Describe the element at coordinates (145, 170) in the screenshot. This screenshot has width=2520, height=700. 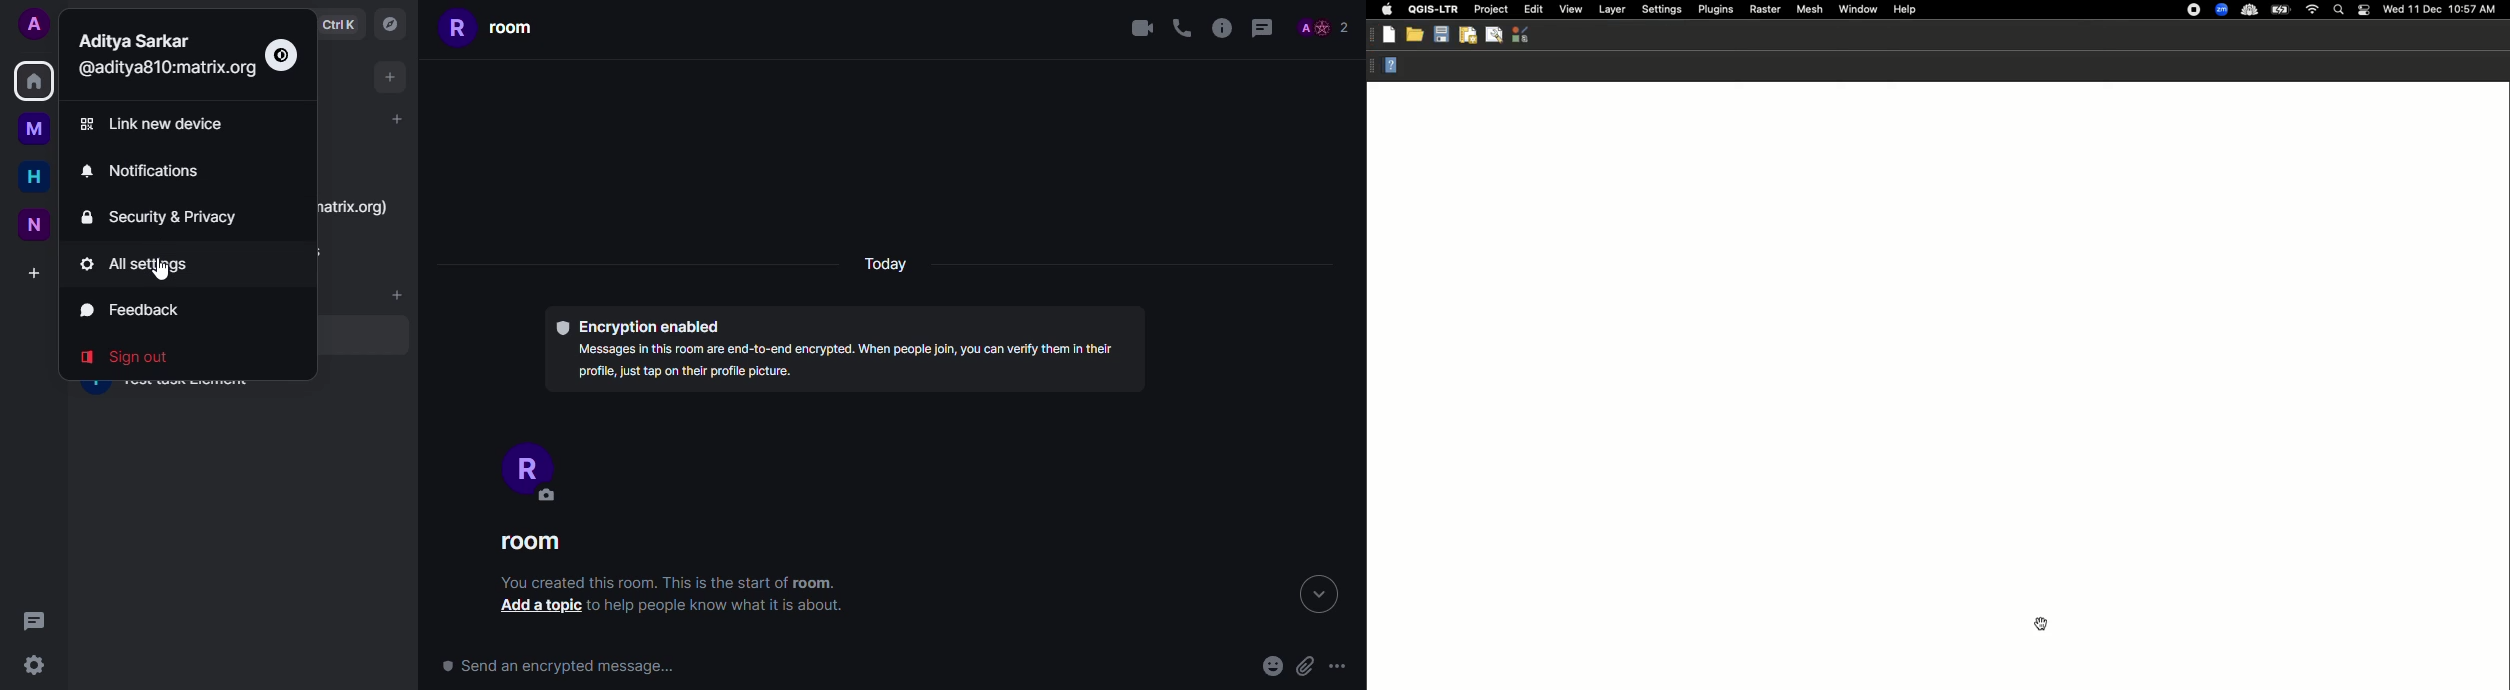
I see `notifications` at that location.